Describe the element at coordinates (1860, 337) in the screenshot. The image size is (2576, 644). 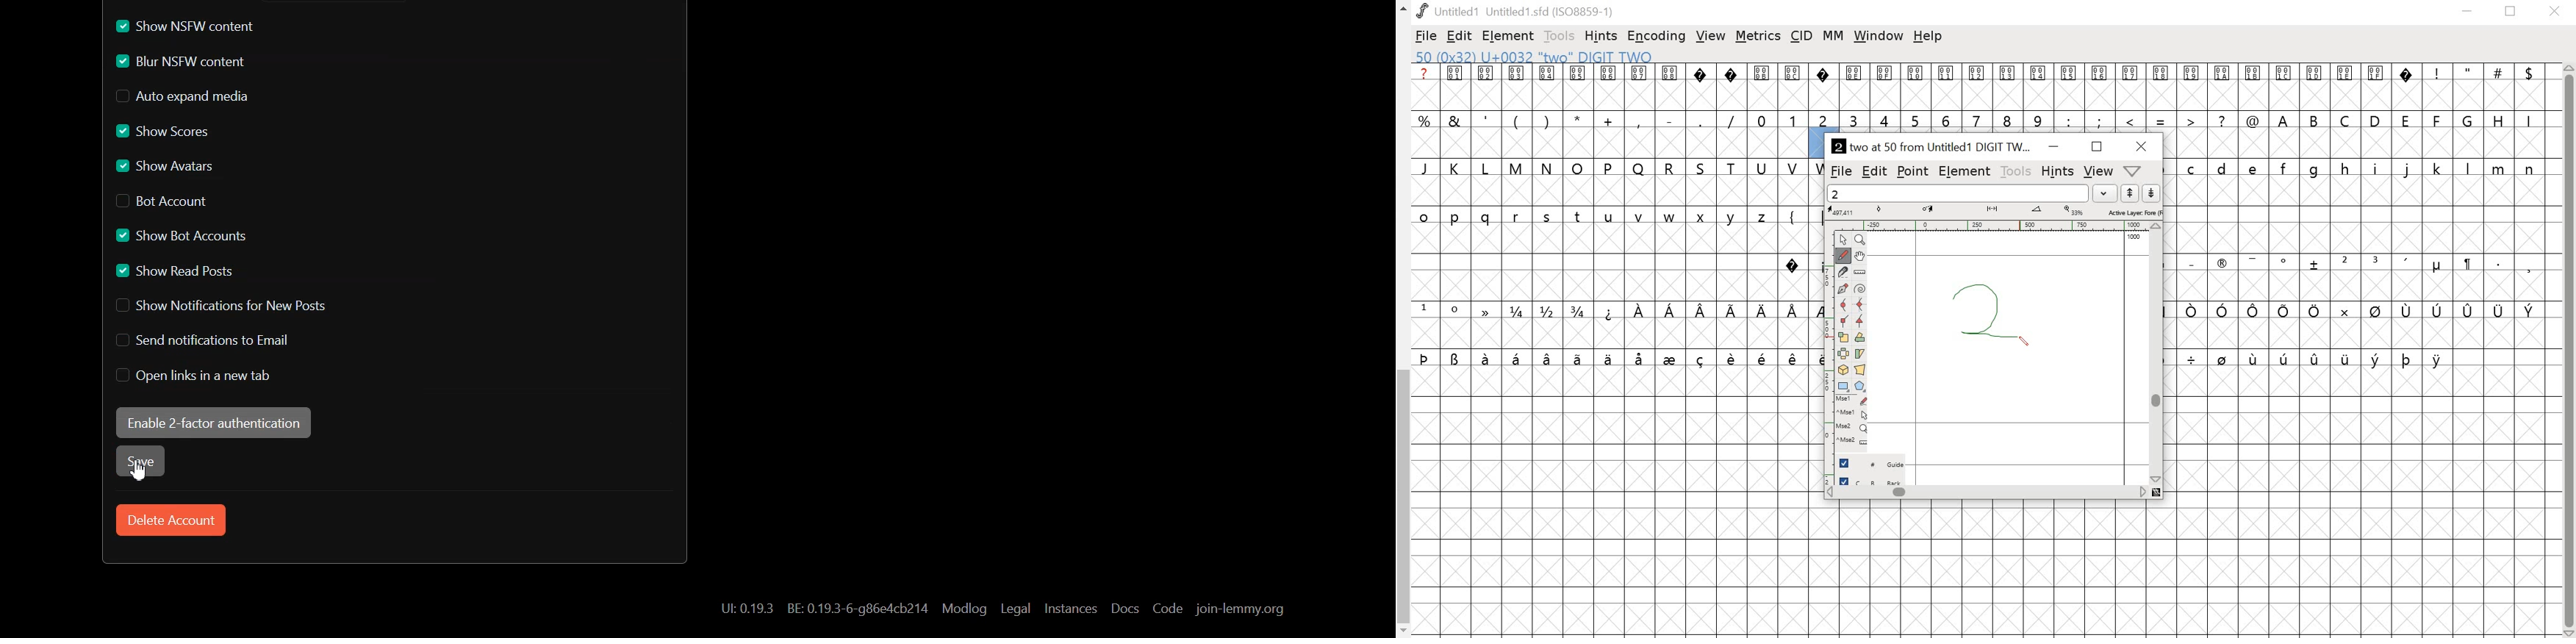
I see `rotate` at that location.